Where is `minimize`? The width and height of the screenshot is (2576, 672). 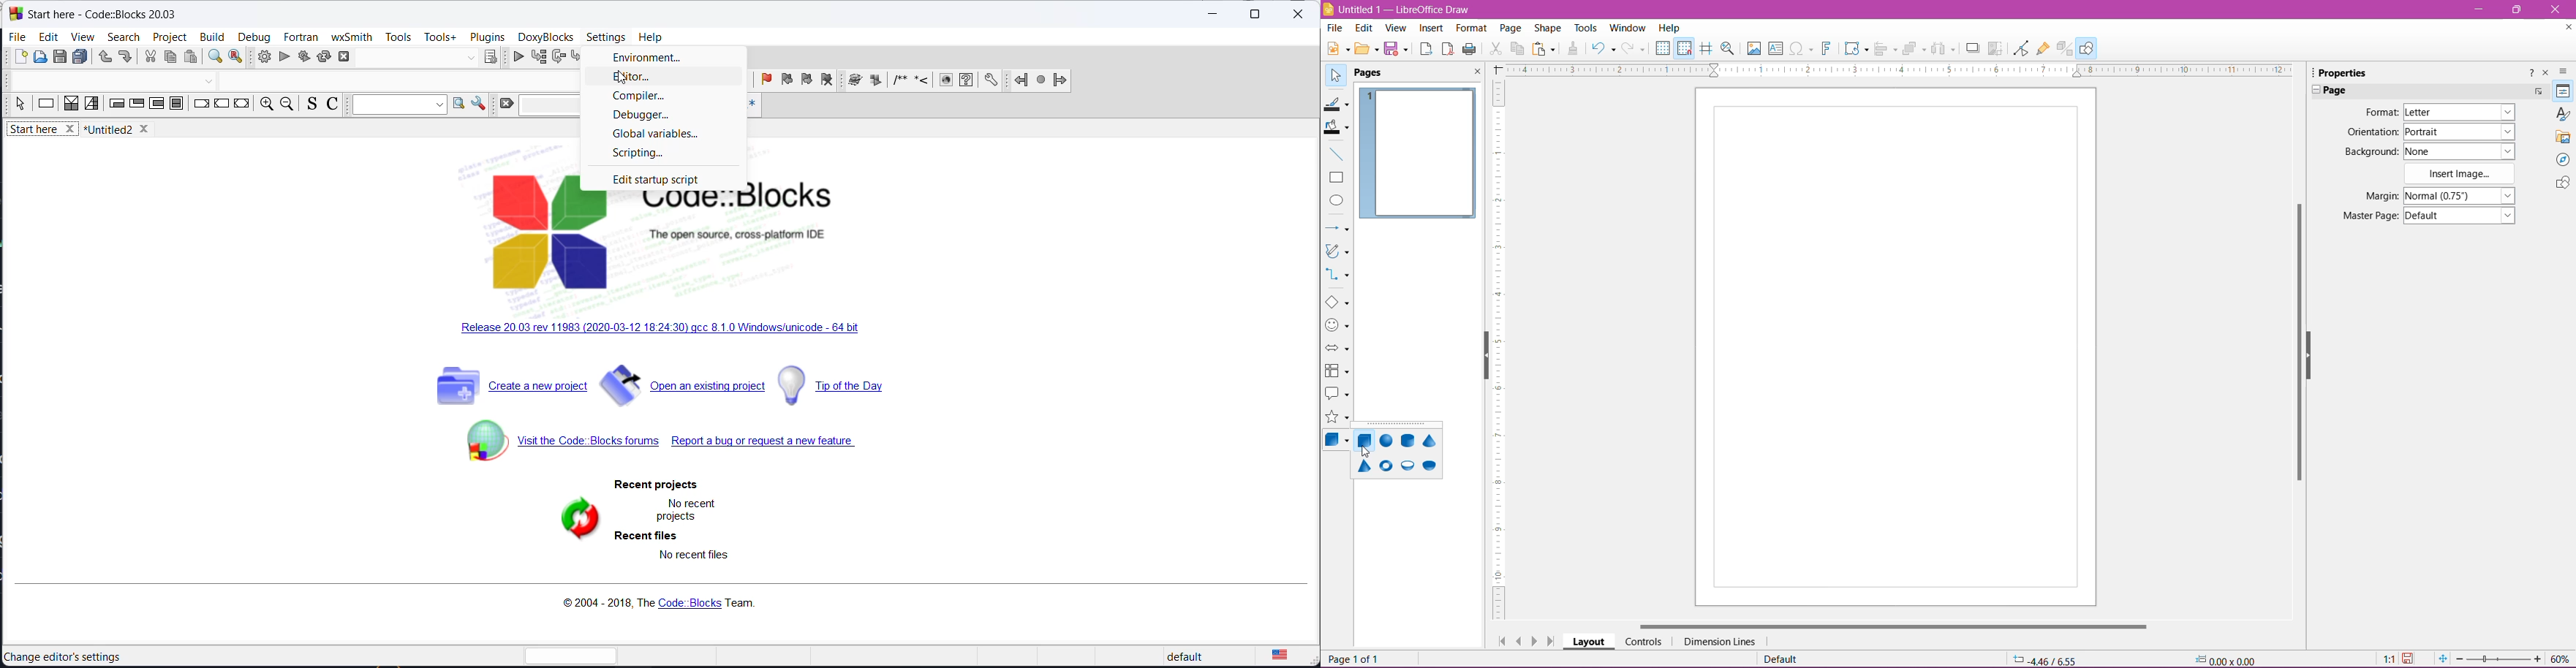 minimize is located at coordinates (1211, 16).